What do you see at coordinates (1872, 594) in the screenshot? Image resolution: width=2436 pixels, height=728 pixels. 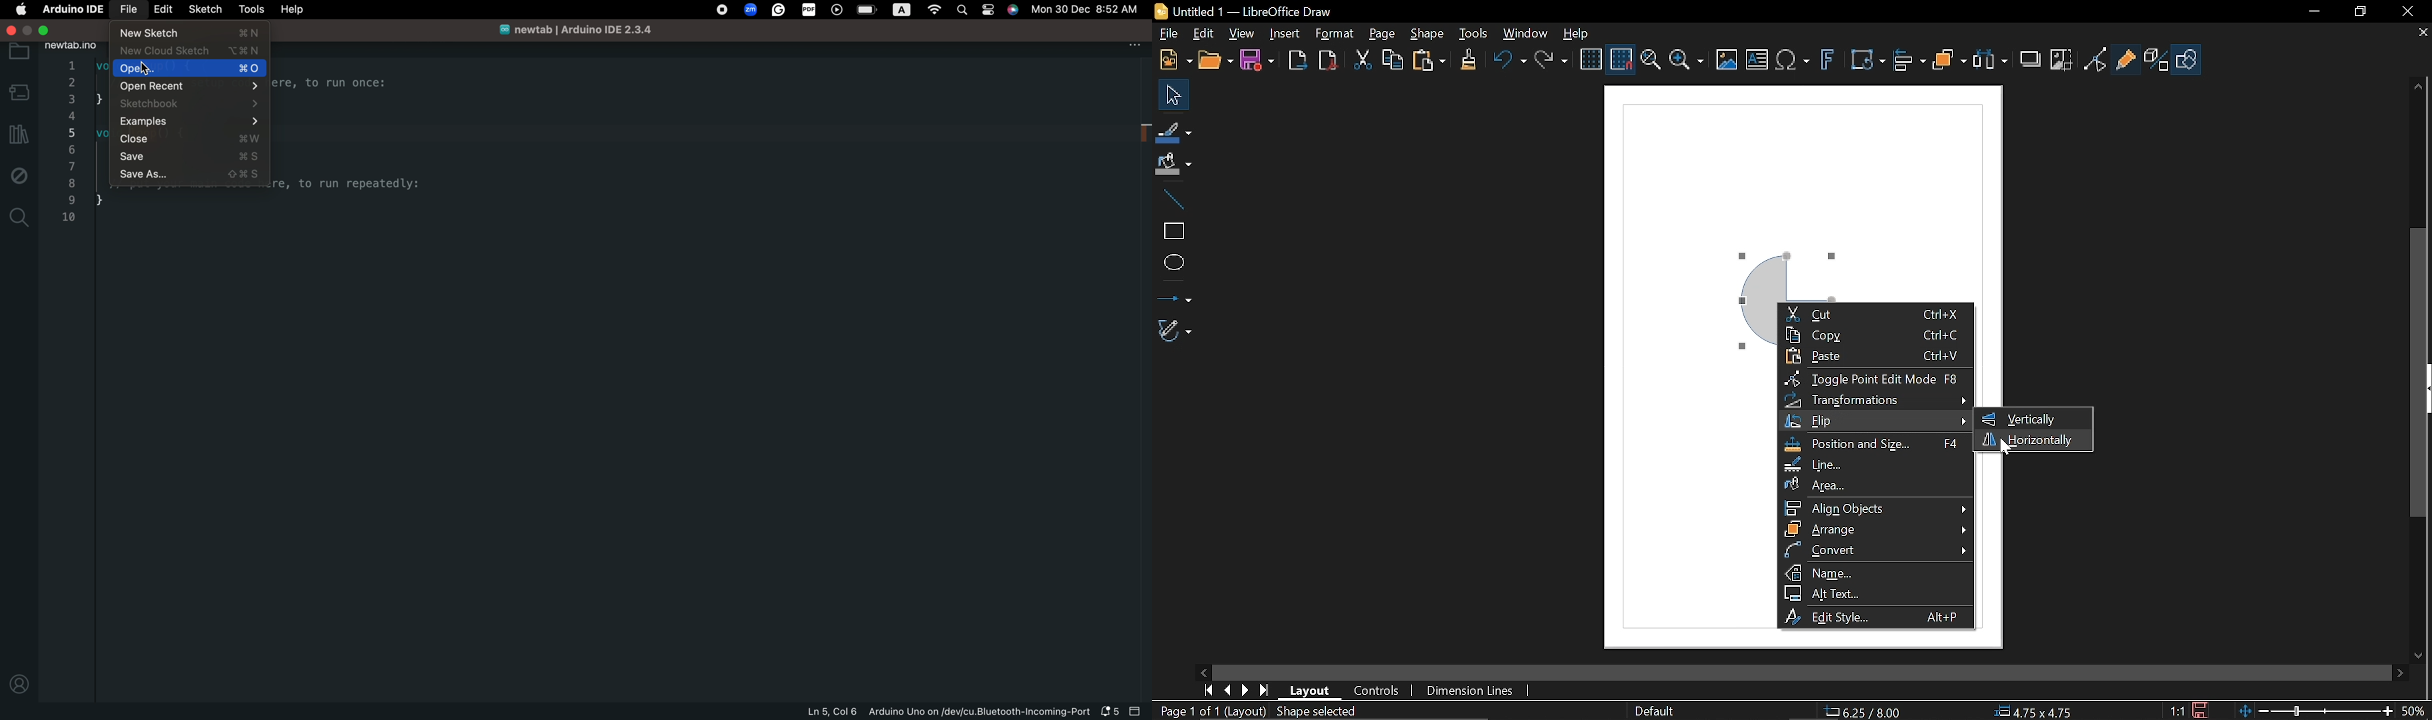 I see `Alt text` at bounding box center [1872, 594].